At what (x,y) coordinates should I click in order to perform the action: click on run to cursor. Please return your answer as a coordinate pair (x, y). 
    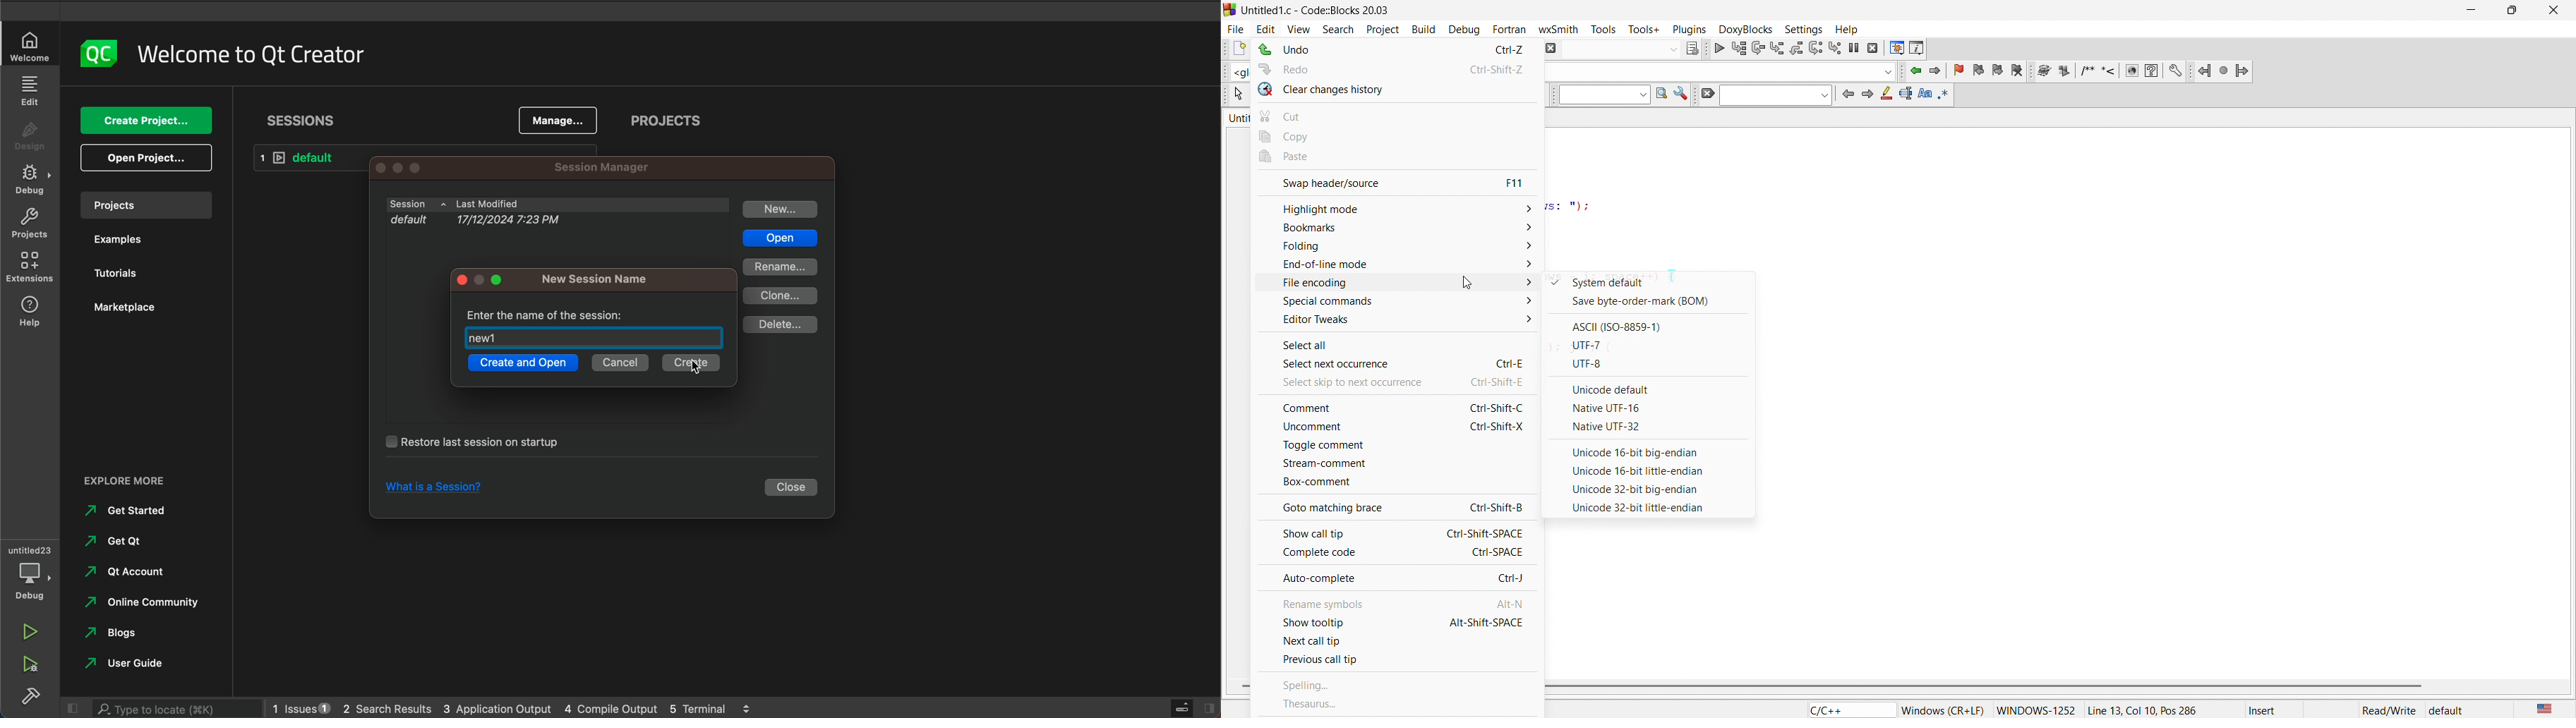
    Looking at the image, I should click on (1738, 49).